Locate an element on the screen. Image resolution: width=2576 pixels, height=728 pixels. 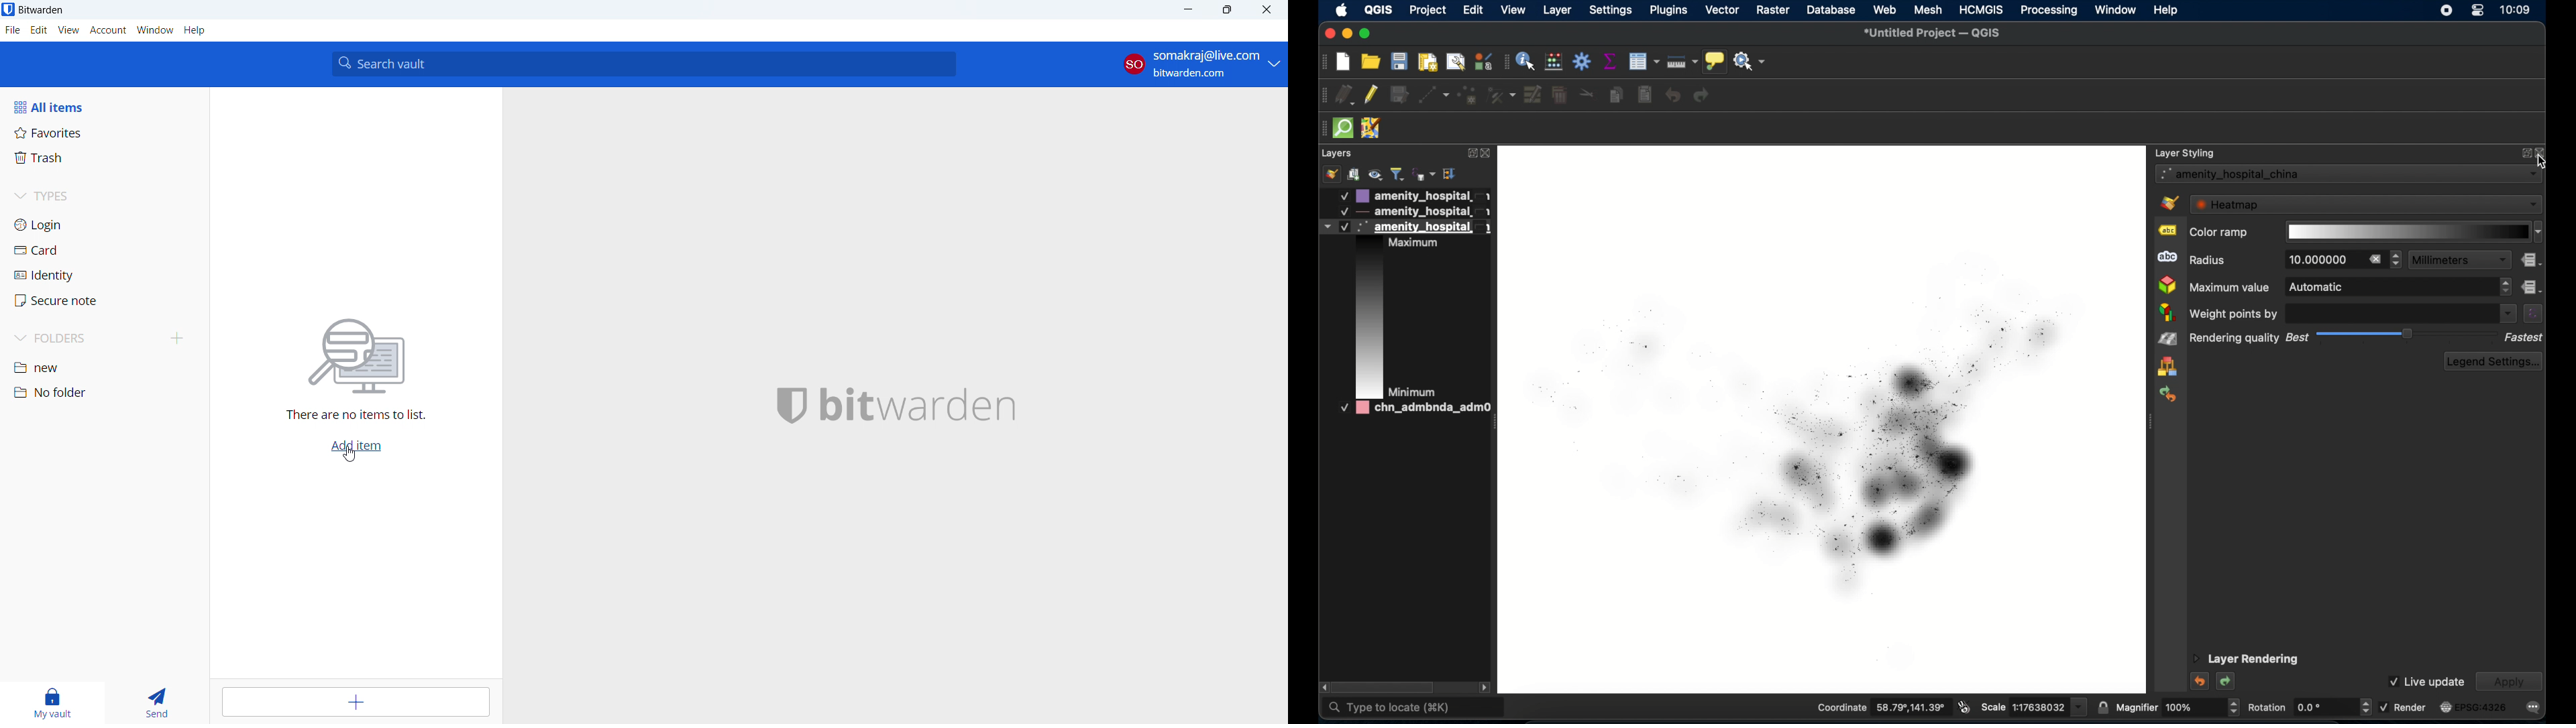
searching for file vector icon is located at coordinates (356, 357).